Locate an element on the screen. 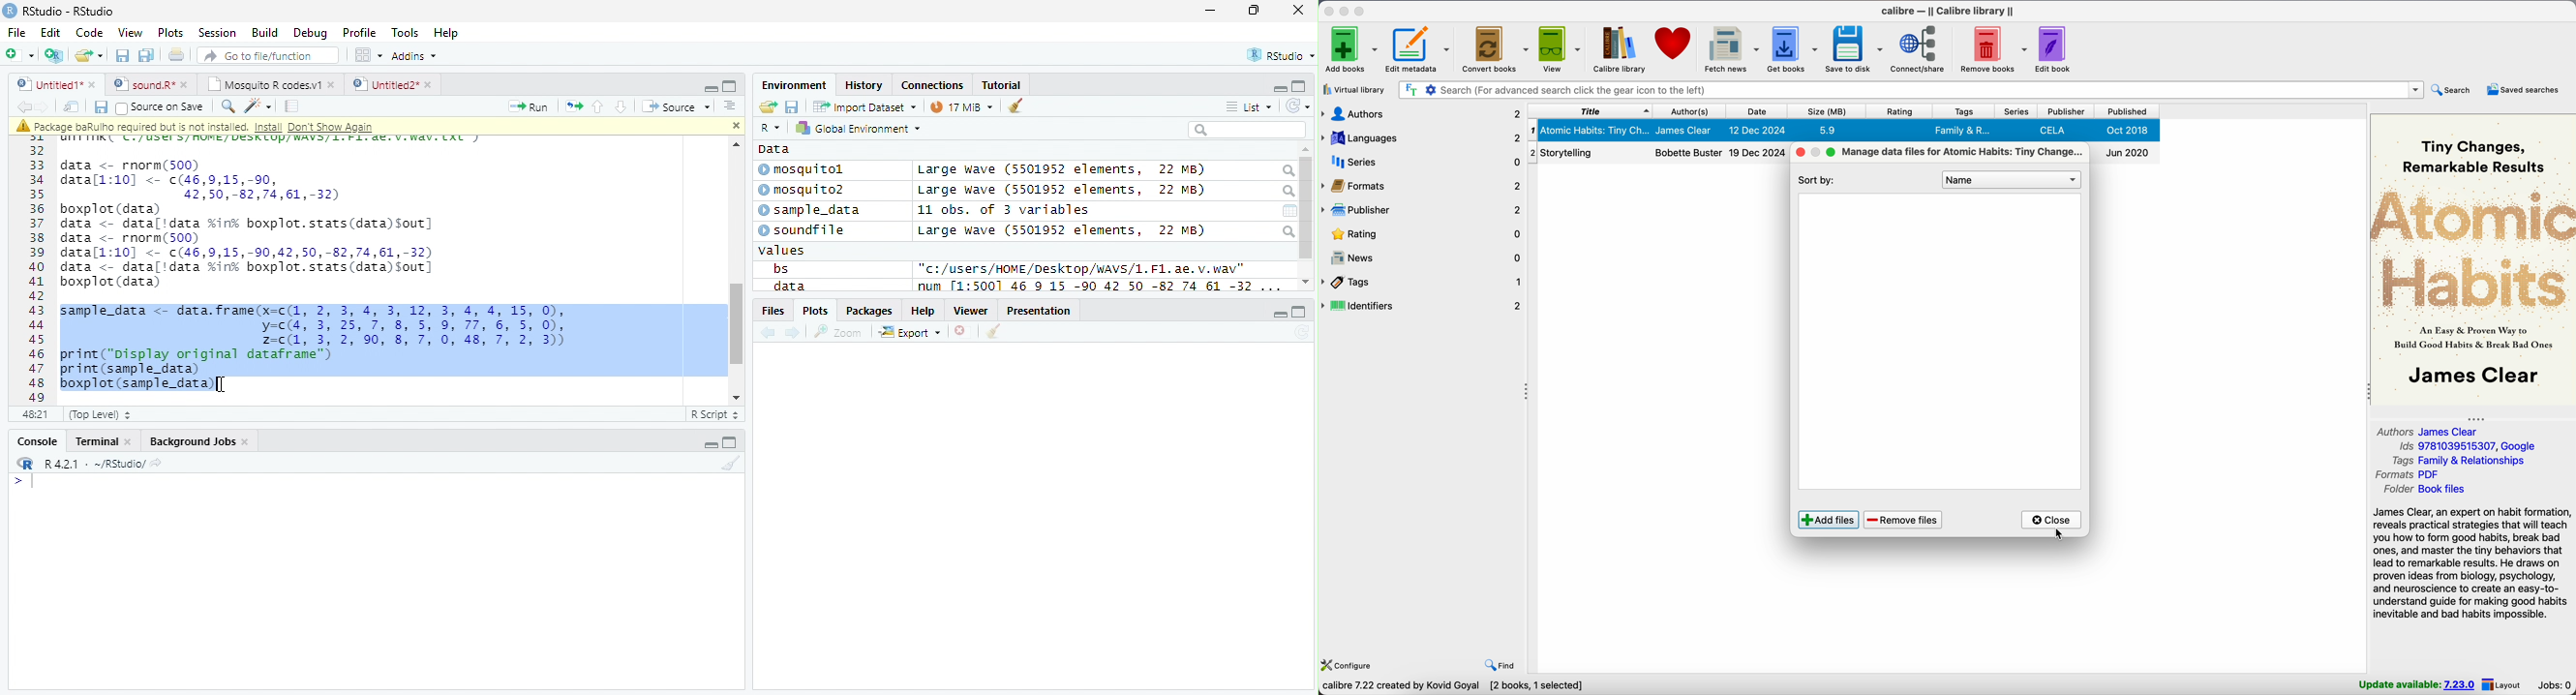  languages is located at coordinates (1422, 137).